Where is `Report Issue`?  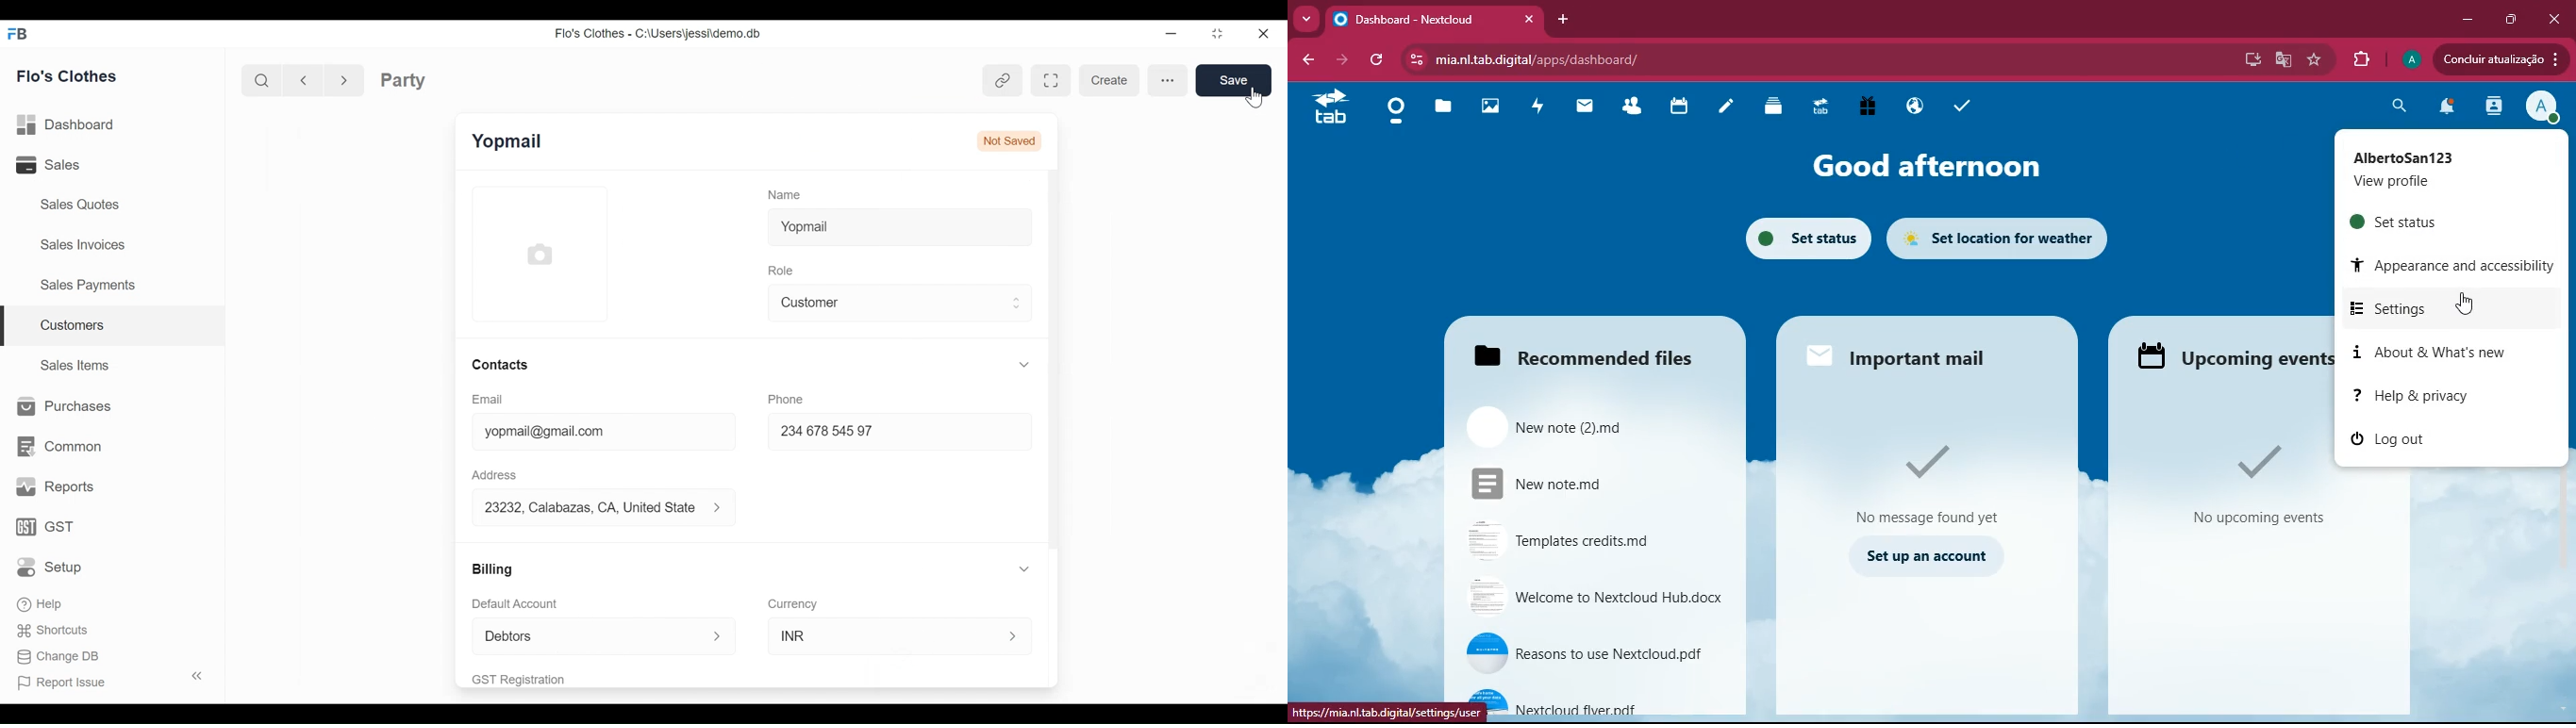
Report Issue is located at coordinates (103, 680).